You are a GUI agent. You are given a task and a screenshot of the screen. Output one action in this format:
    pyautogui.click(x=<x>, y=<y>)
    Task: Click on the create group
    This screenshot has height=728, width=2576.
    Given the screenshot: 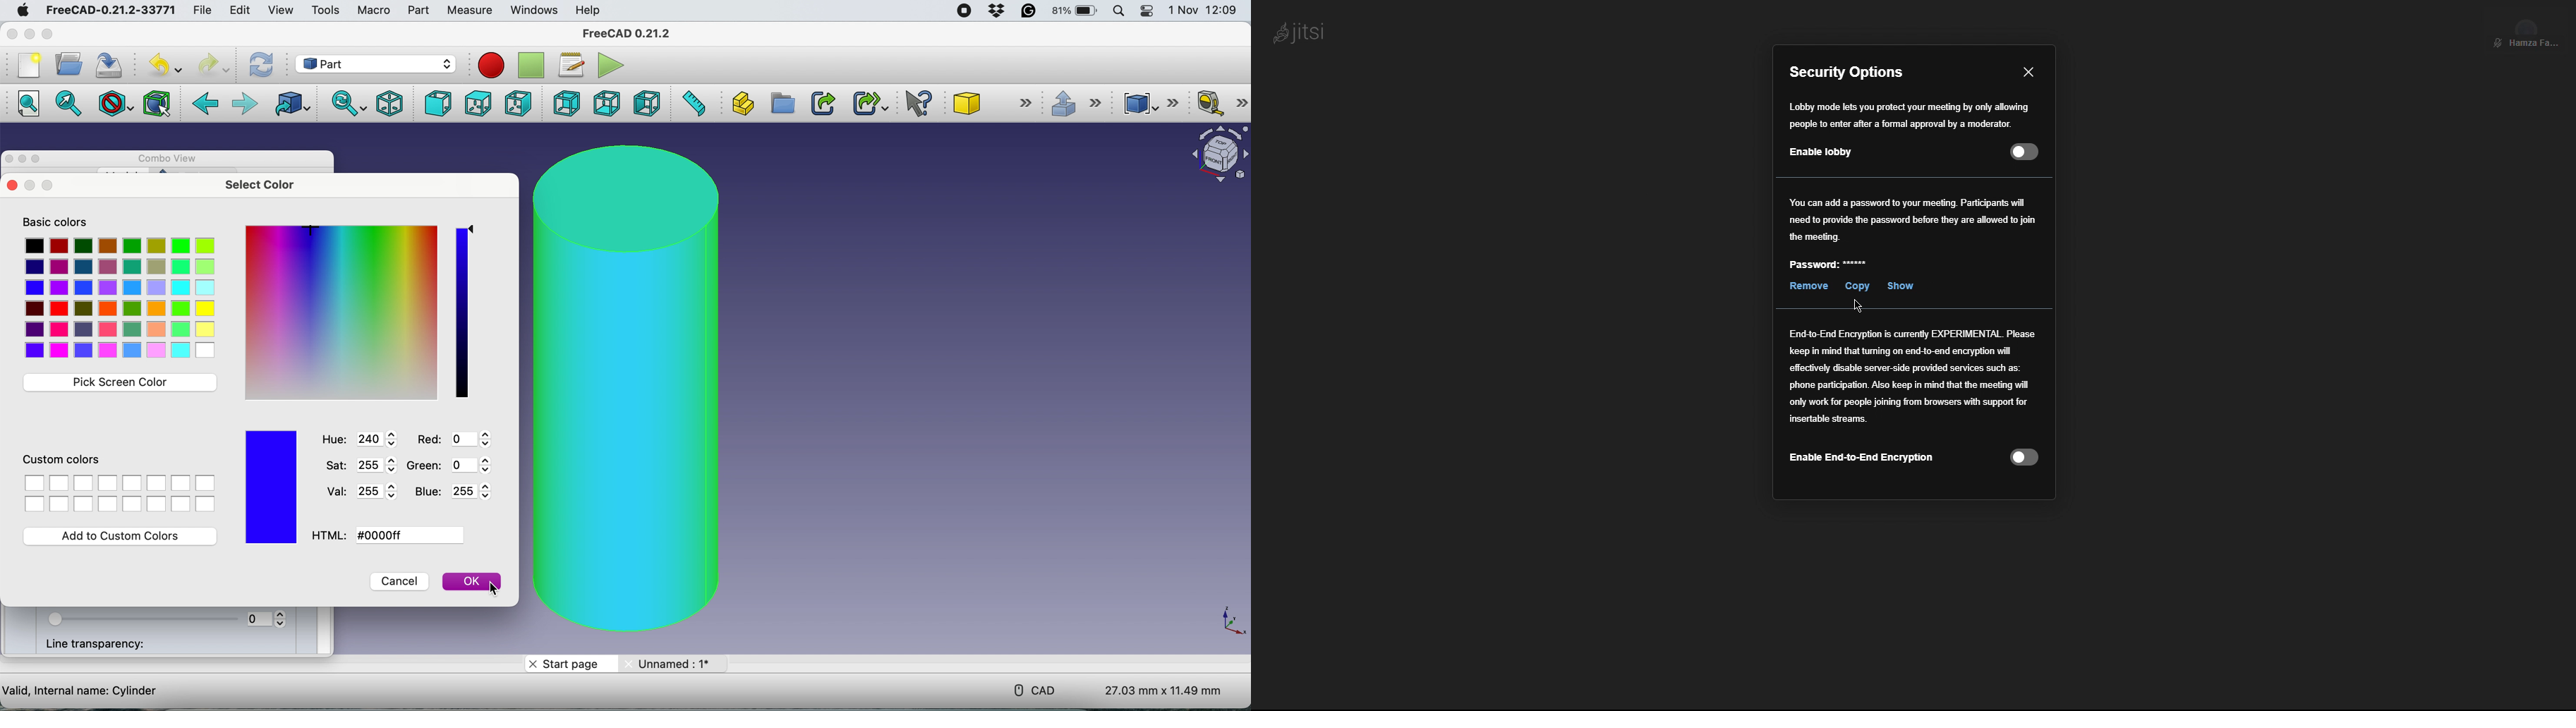 What is the action you would take?
    pyautogui.click(x=782, y=103)
    